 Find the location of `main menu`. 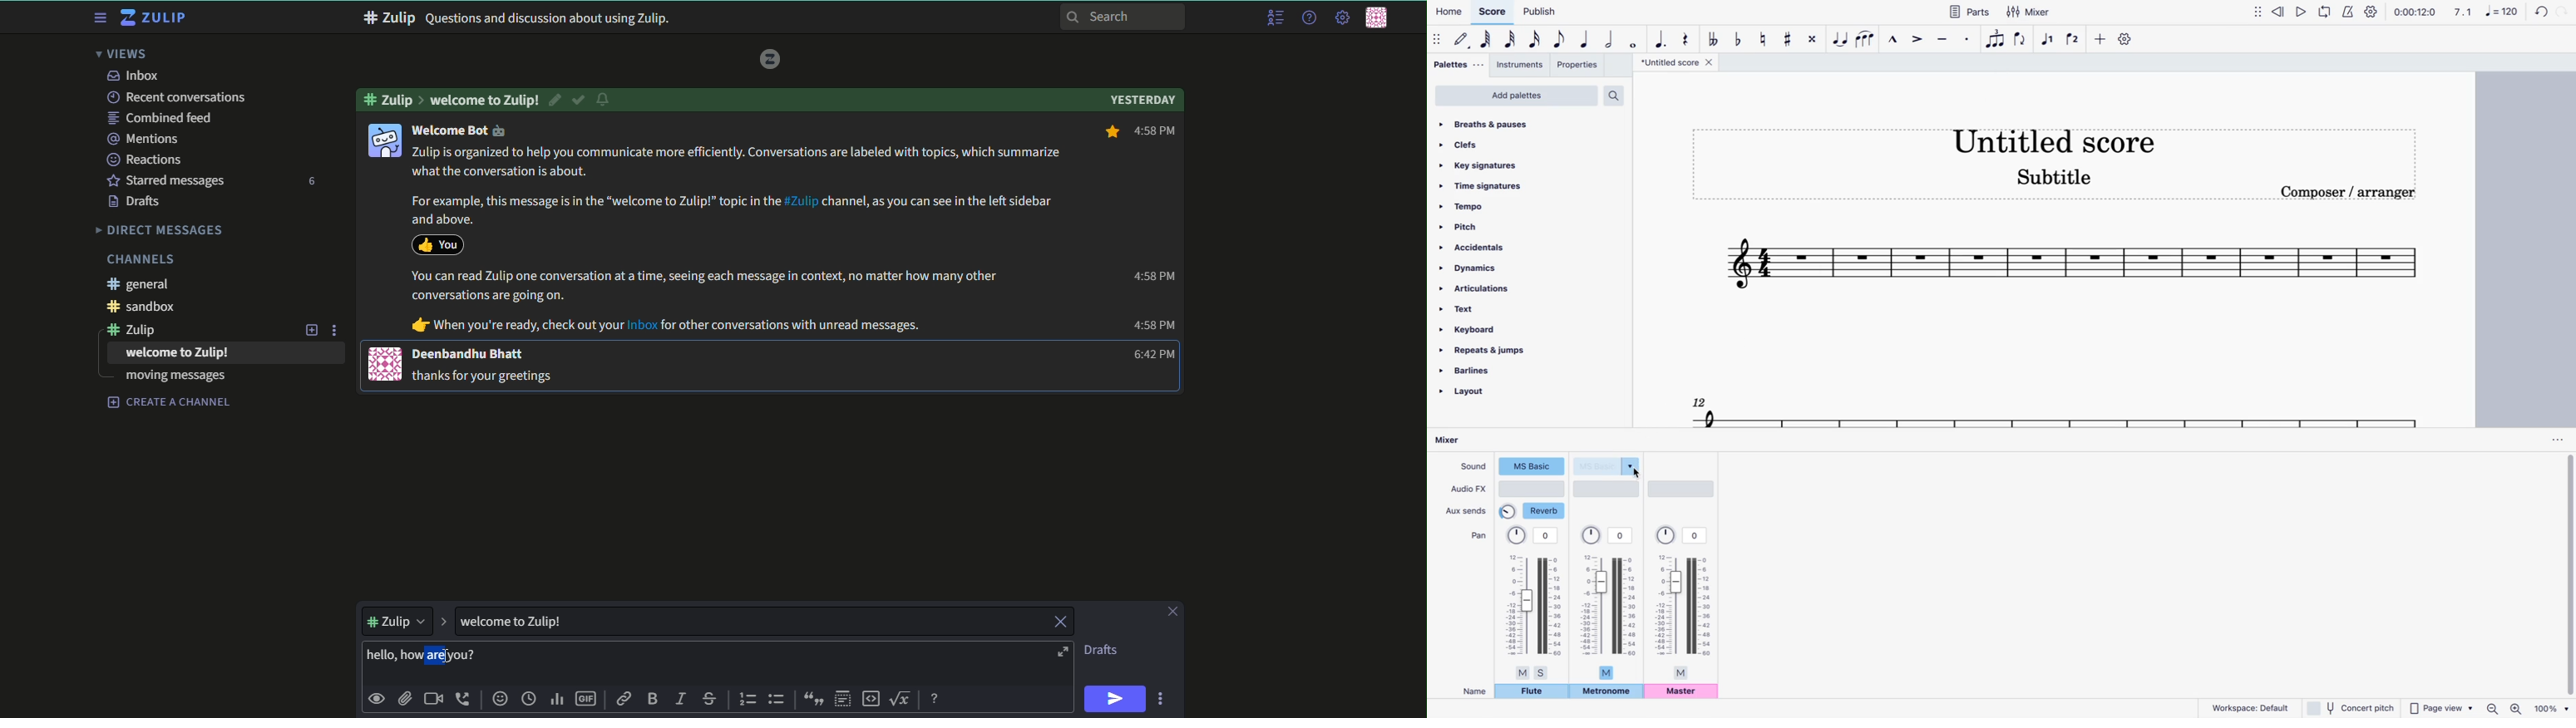

main menu is located at coordinates (1340, 17).